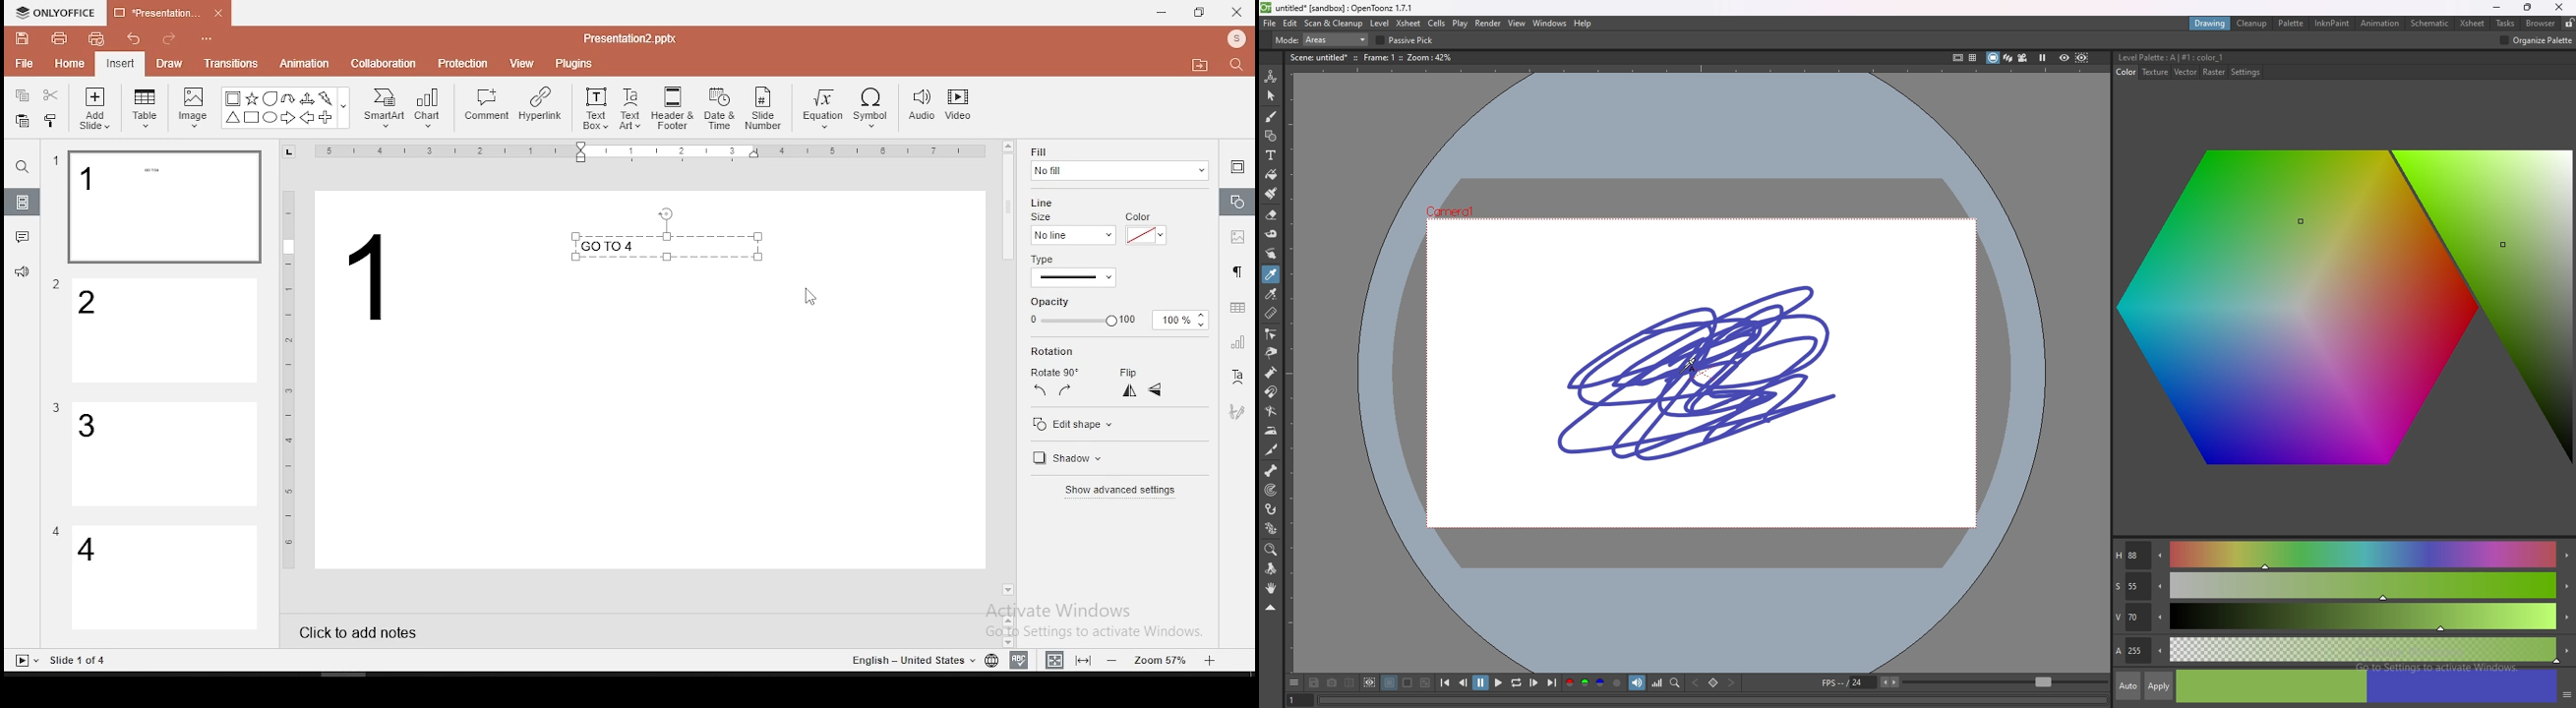  Describe the element at coordinates (232, 118) in the screenshot. I see `Trianlge` at that location.